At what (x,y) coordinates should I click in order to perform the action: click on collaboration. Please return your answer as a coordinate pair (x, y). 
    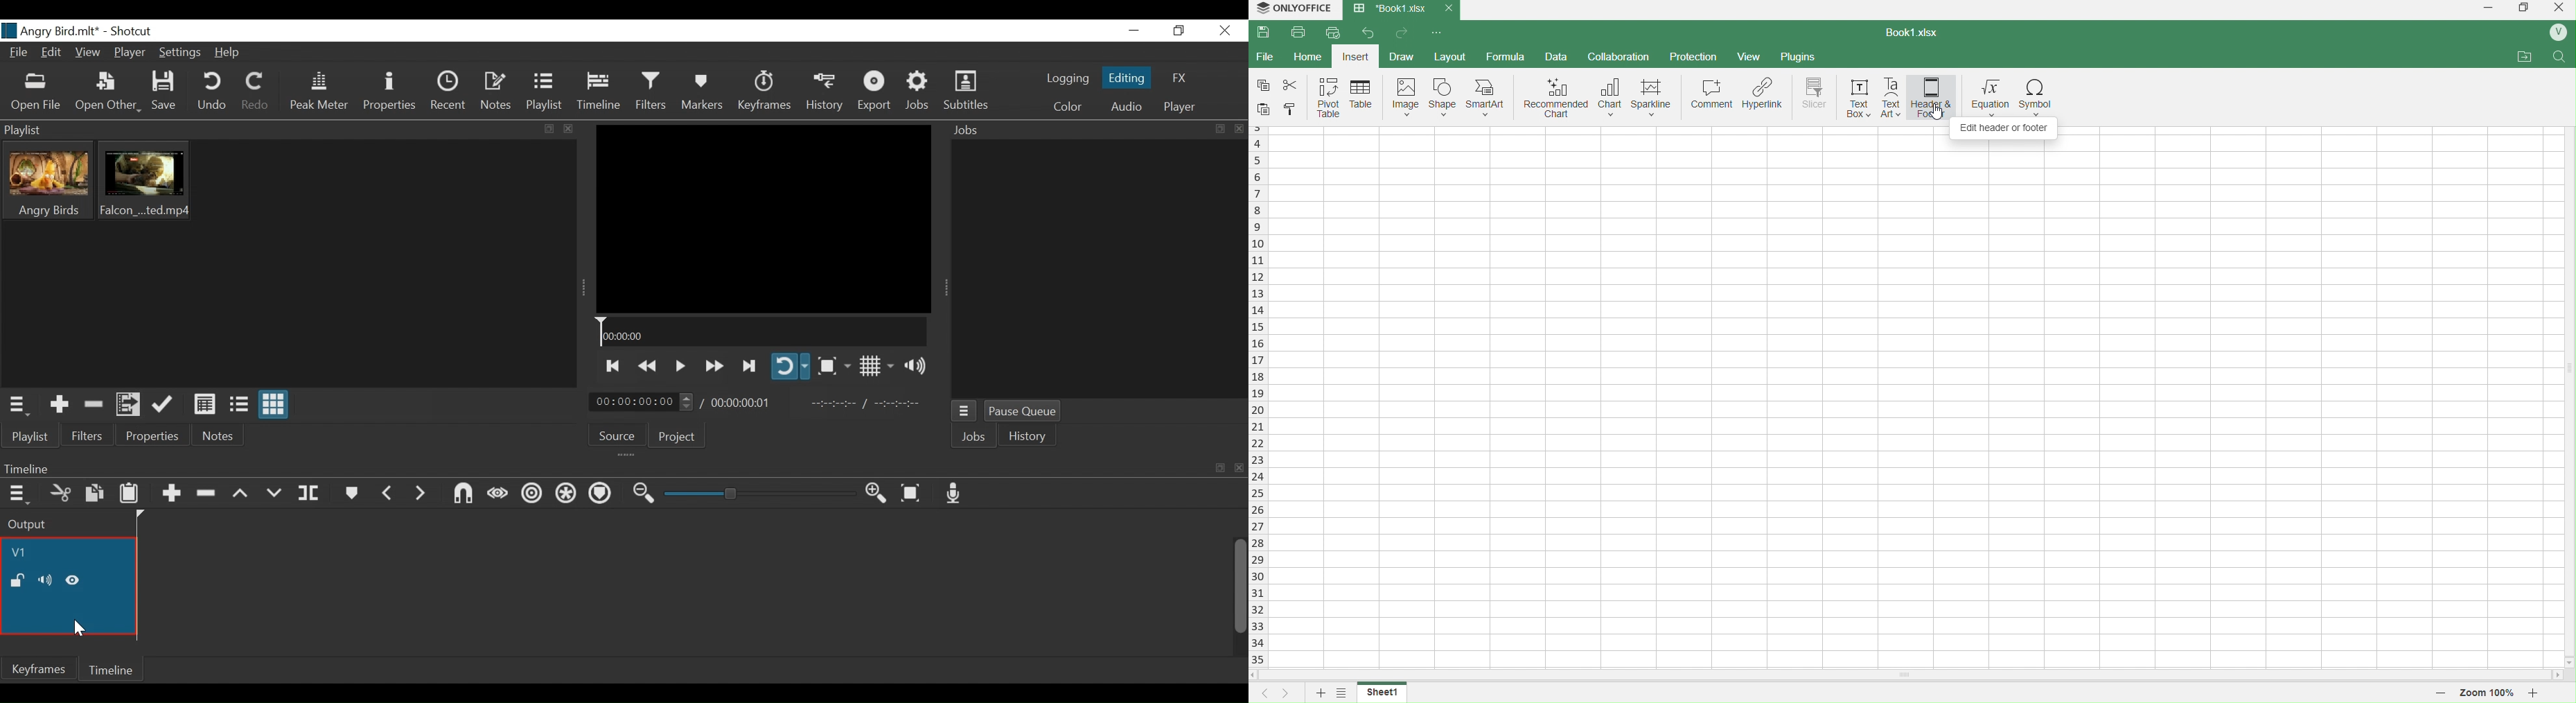
    Looking at the image, I should click on (1621, 56).